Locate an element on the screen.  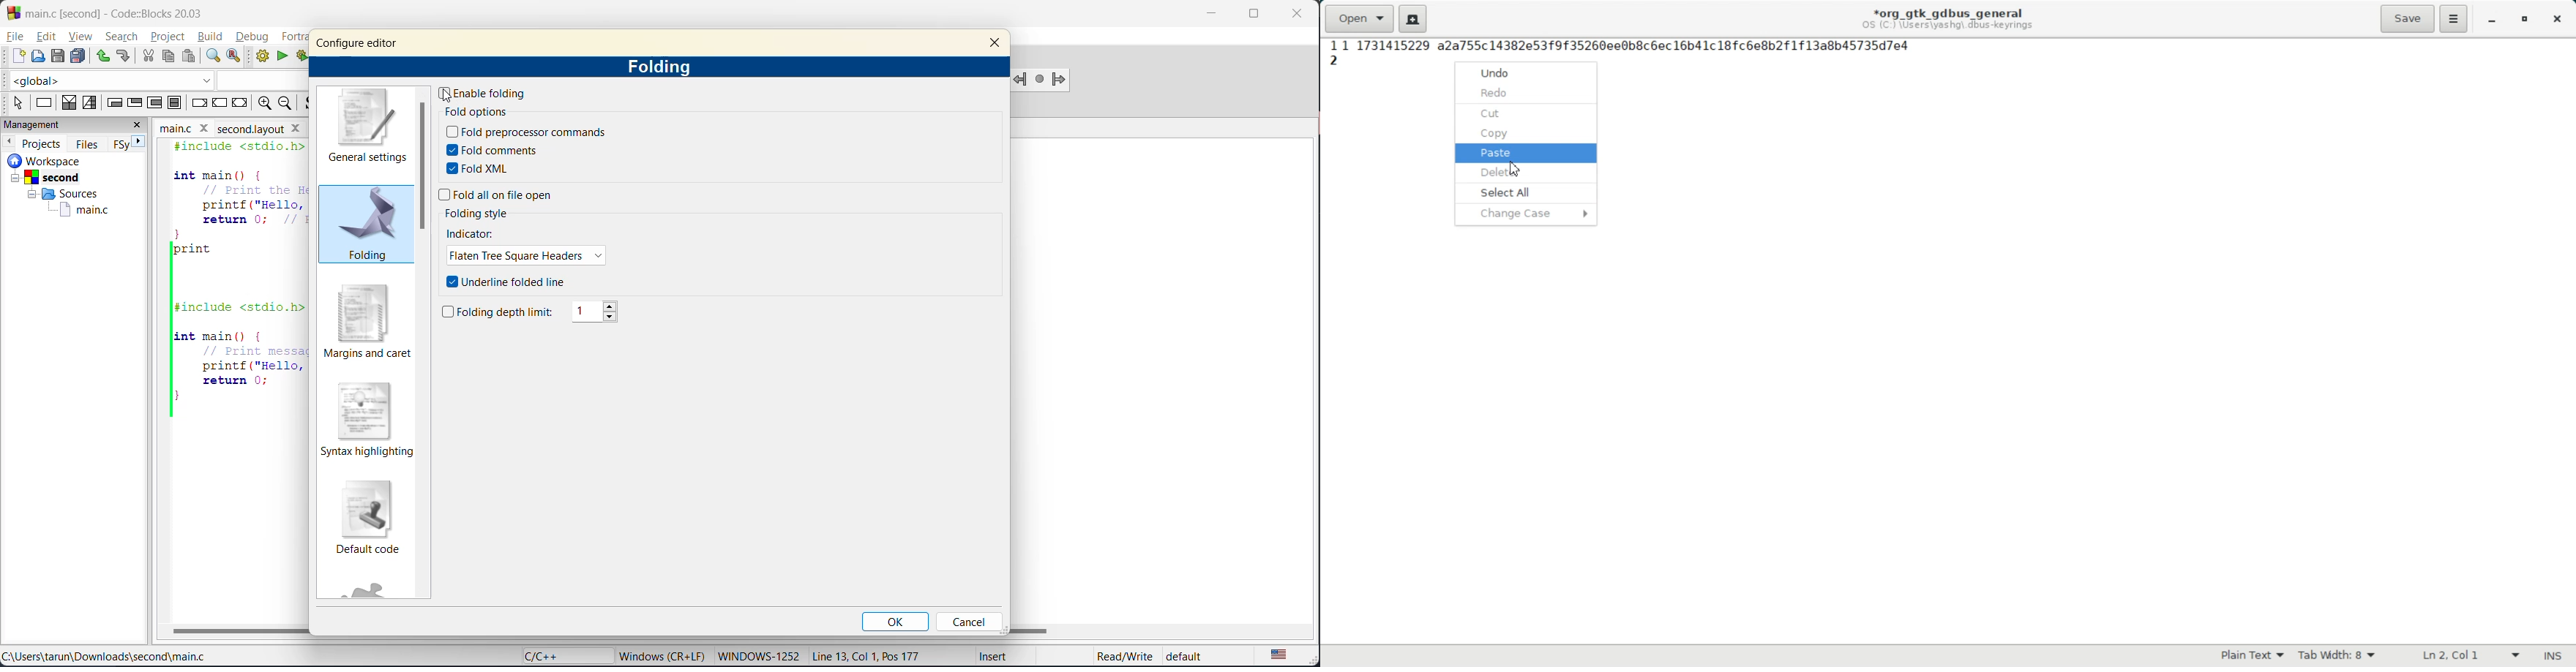
flaten tree square headers is located at coordinates (528, 257).